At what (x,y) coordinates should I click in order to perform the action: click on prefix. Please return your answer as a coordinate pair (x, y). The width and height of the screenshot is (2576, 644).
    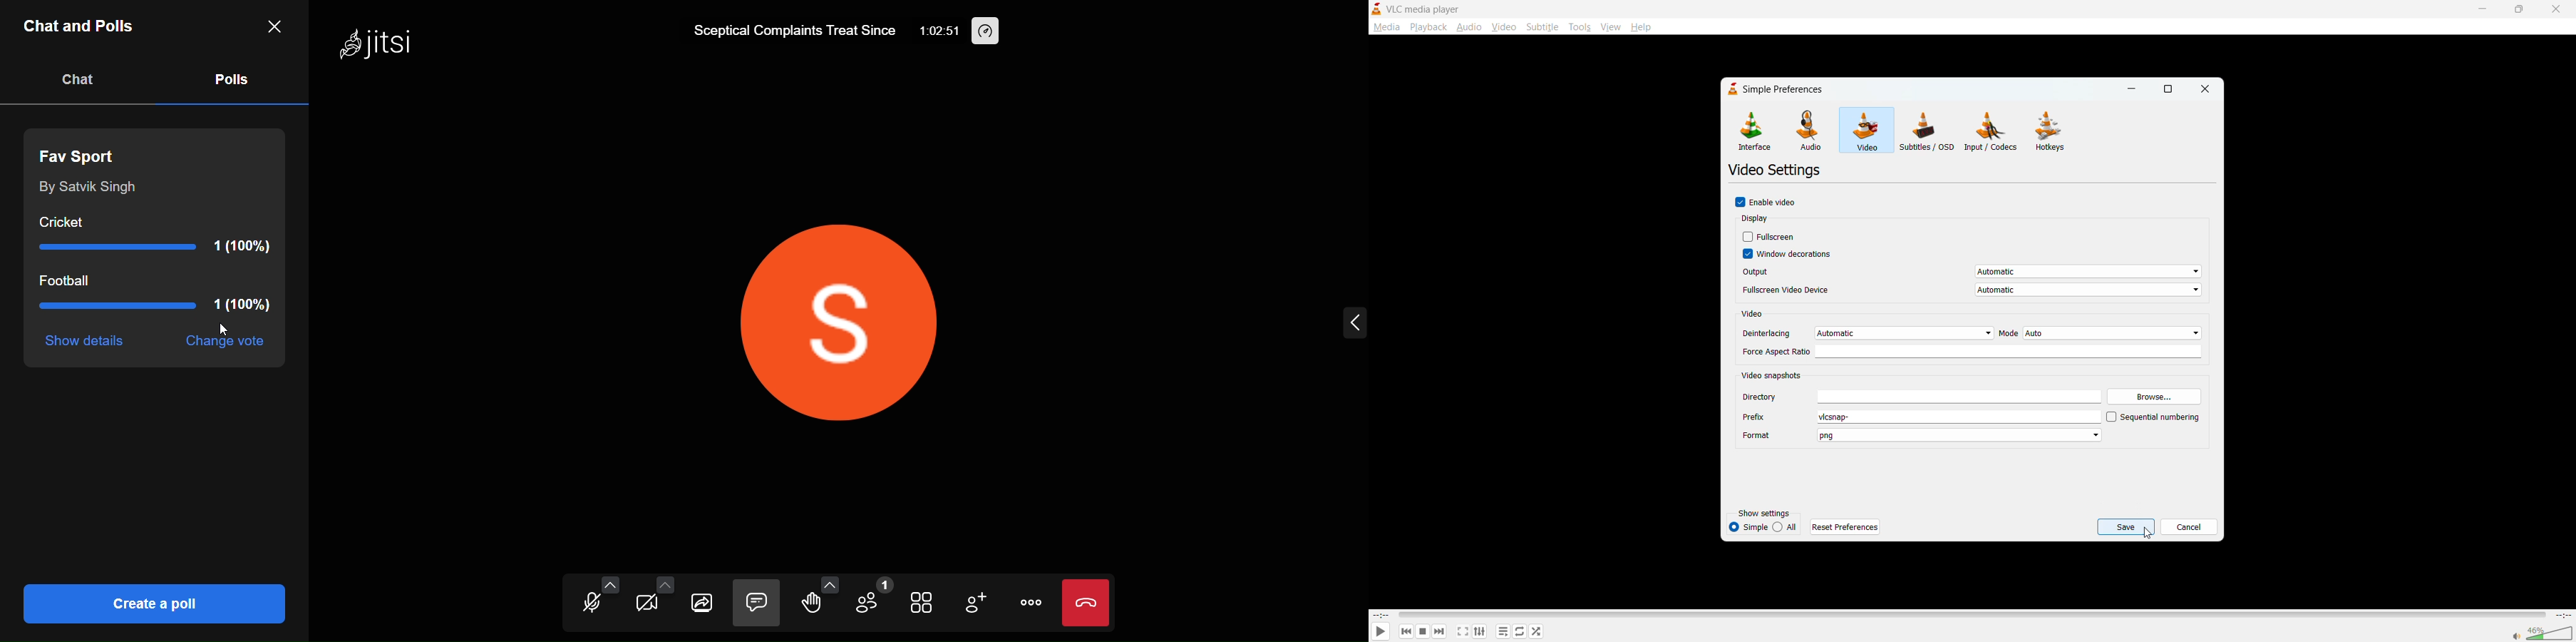
    Looking at the image, I should click on (1920, 417).